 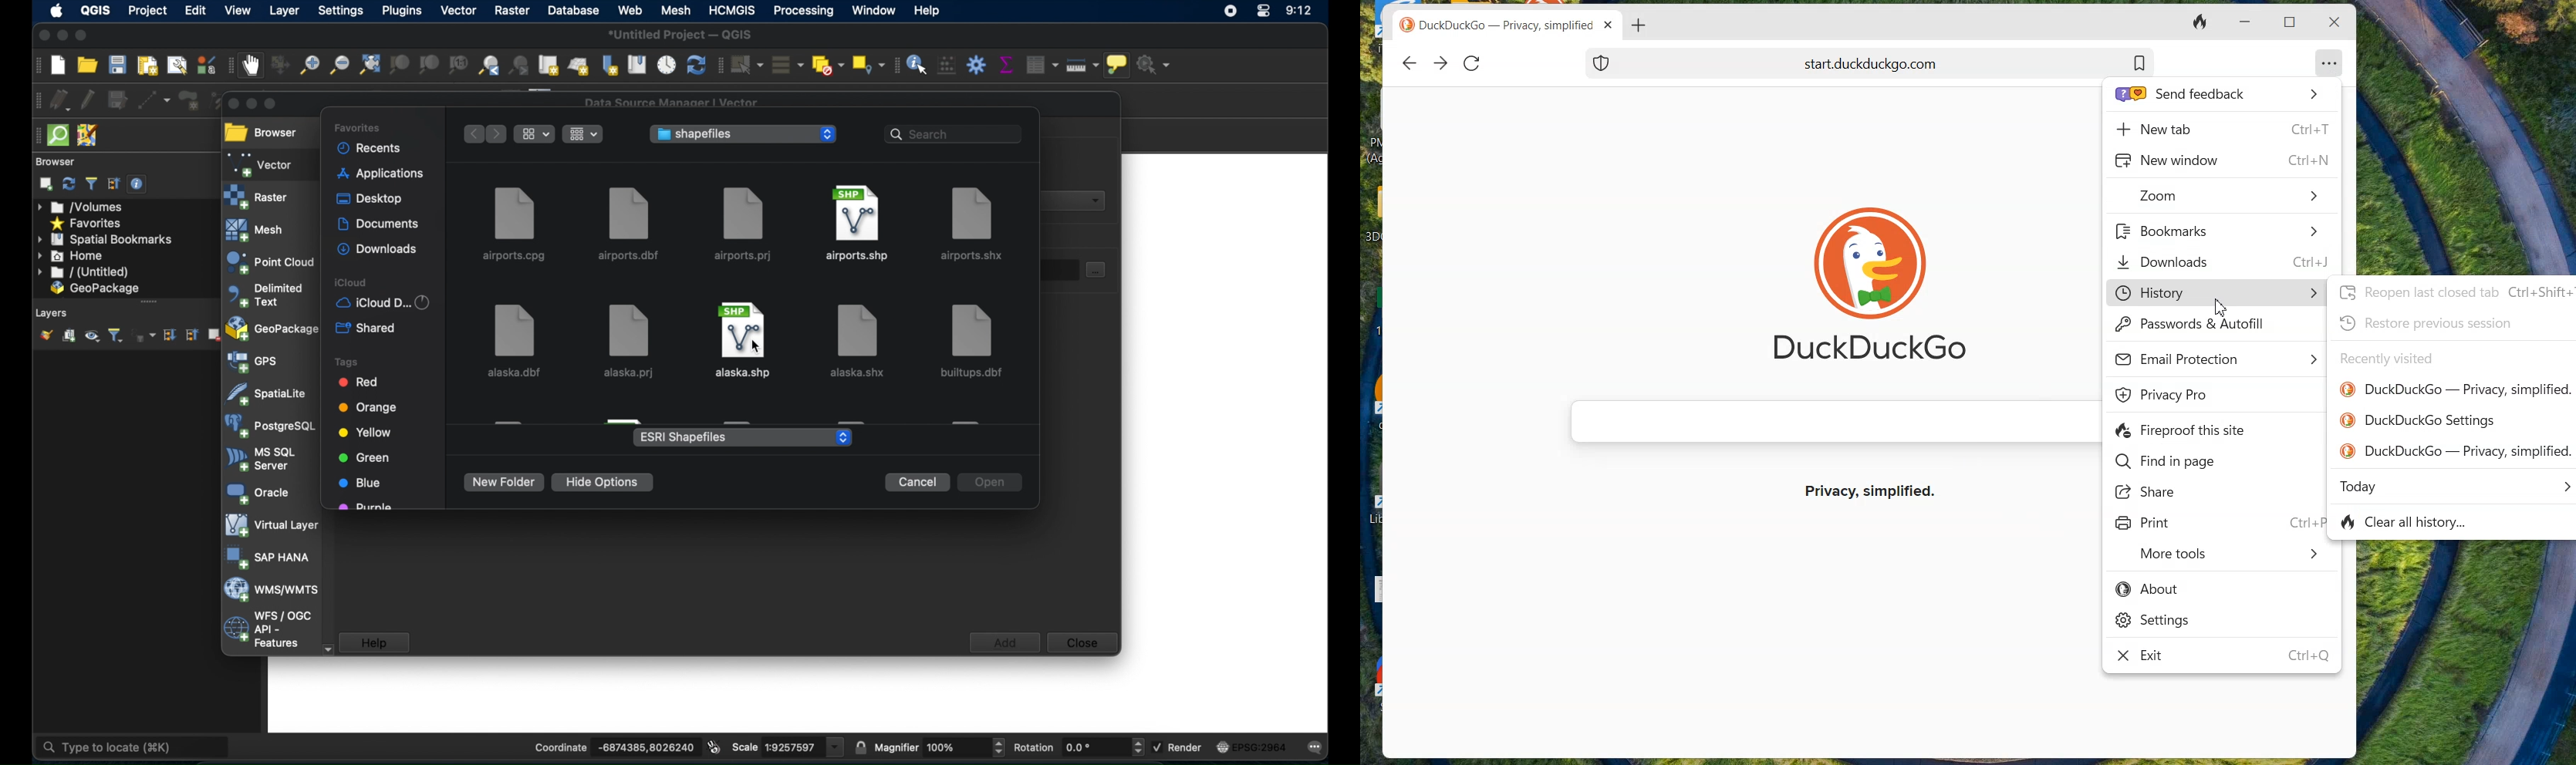 What do you see at coordinates (972, 341) in the screenshot?
I see `file` at bounding box center [972, 341].